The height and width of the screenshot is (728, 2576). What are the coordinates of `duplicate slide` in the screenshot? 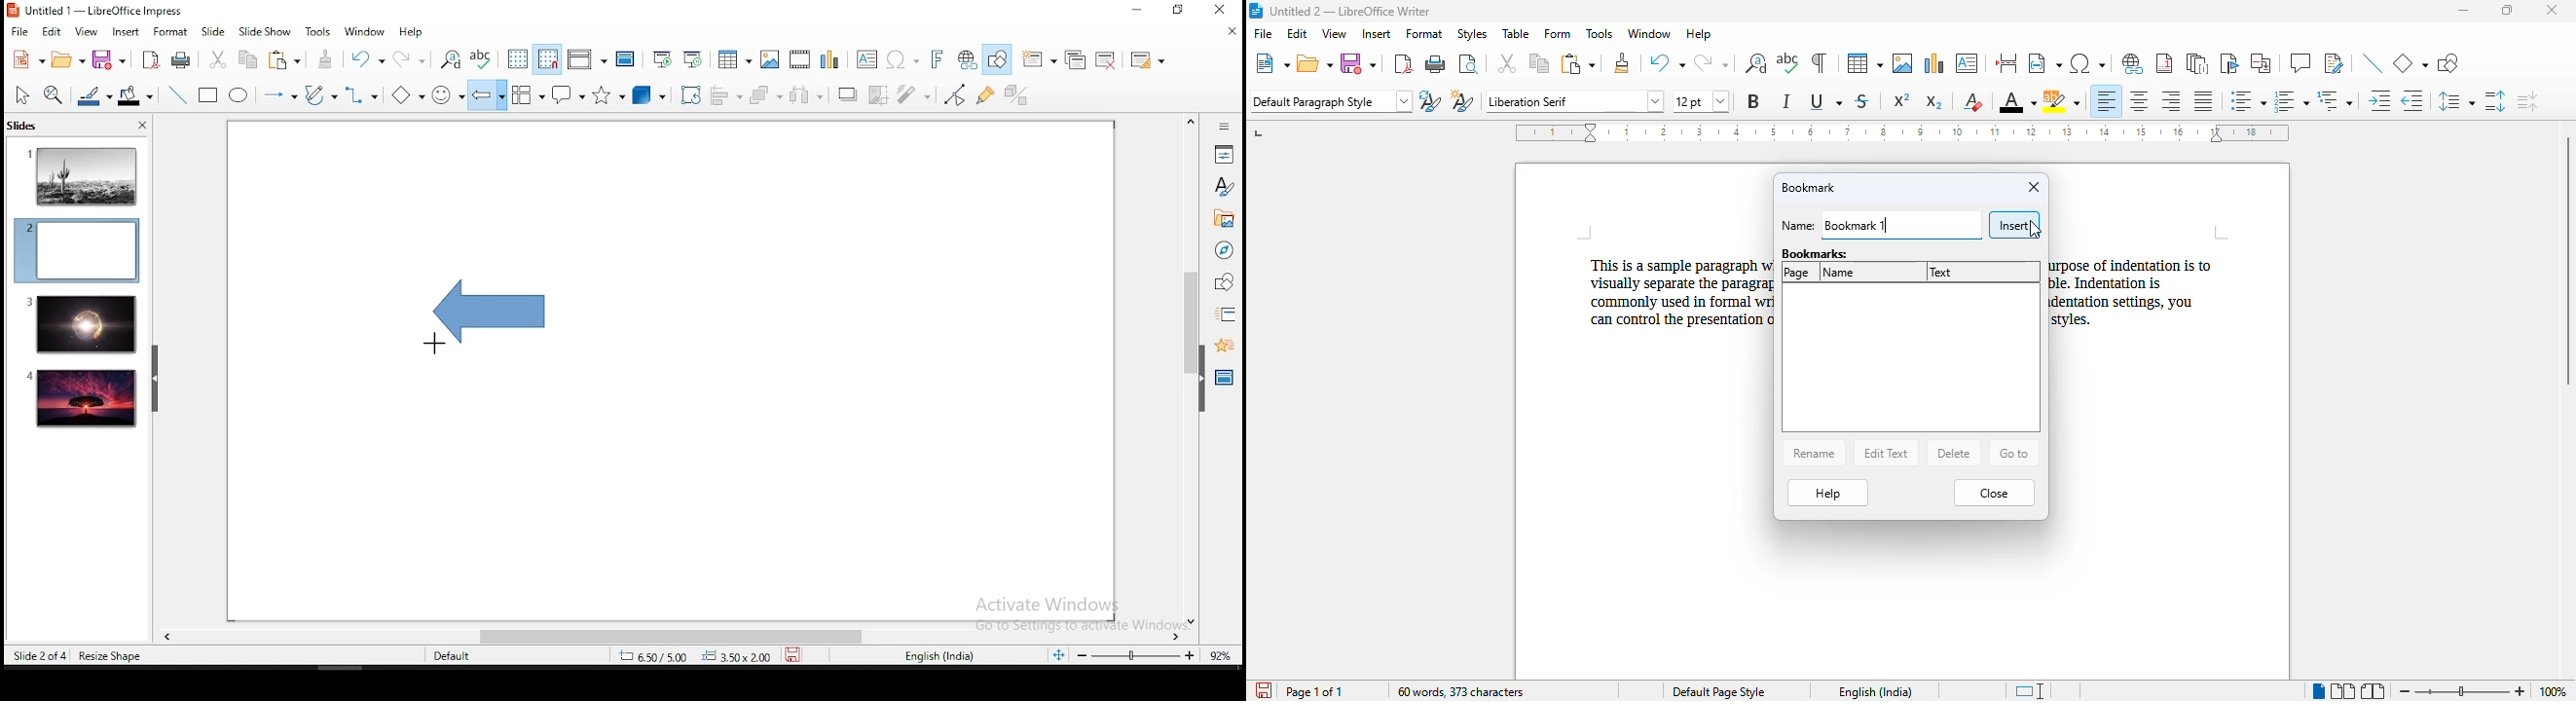 It's located at (1078, 60).